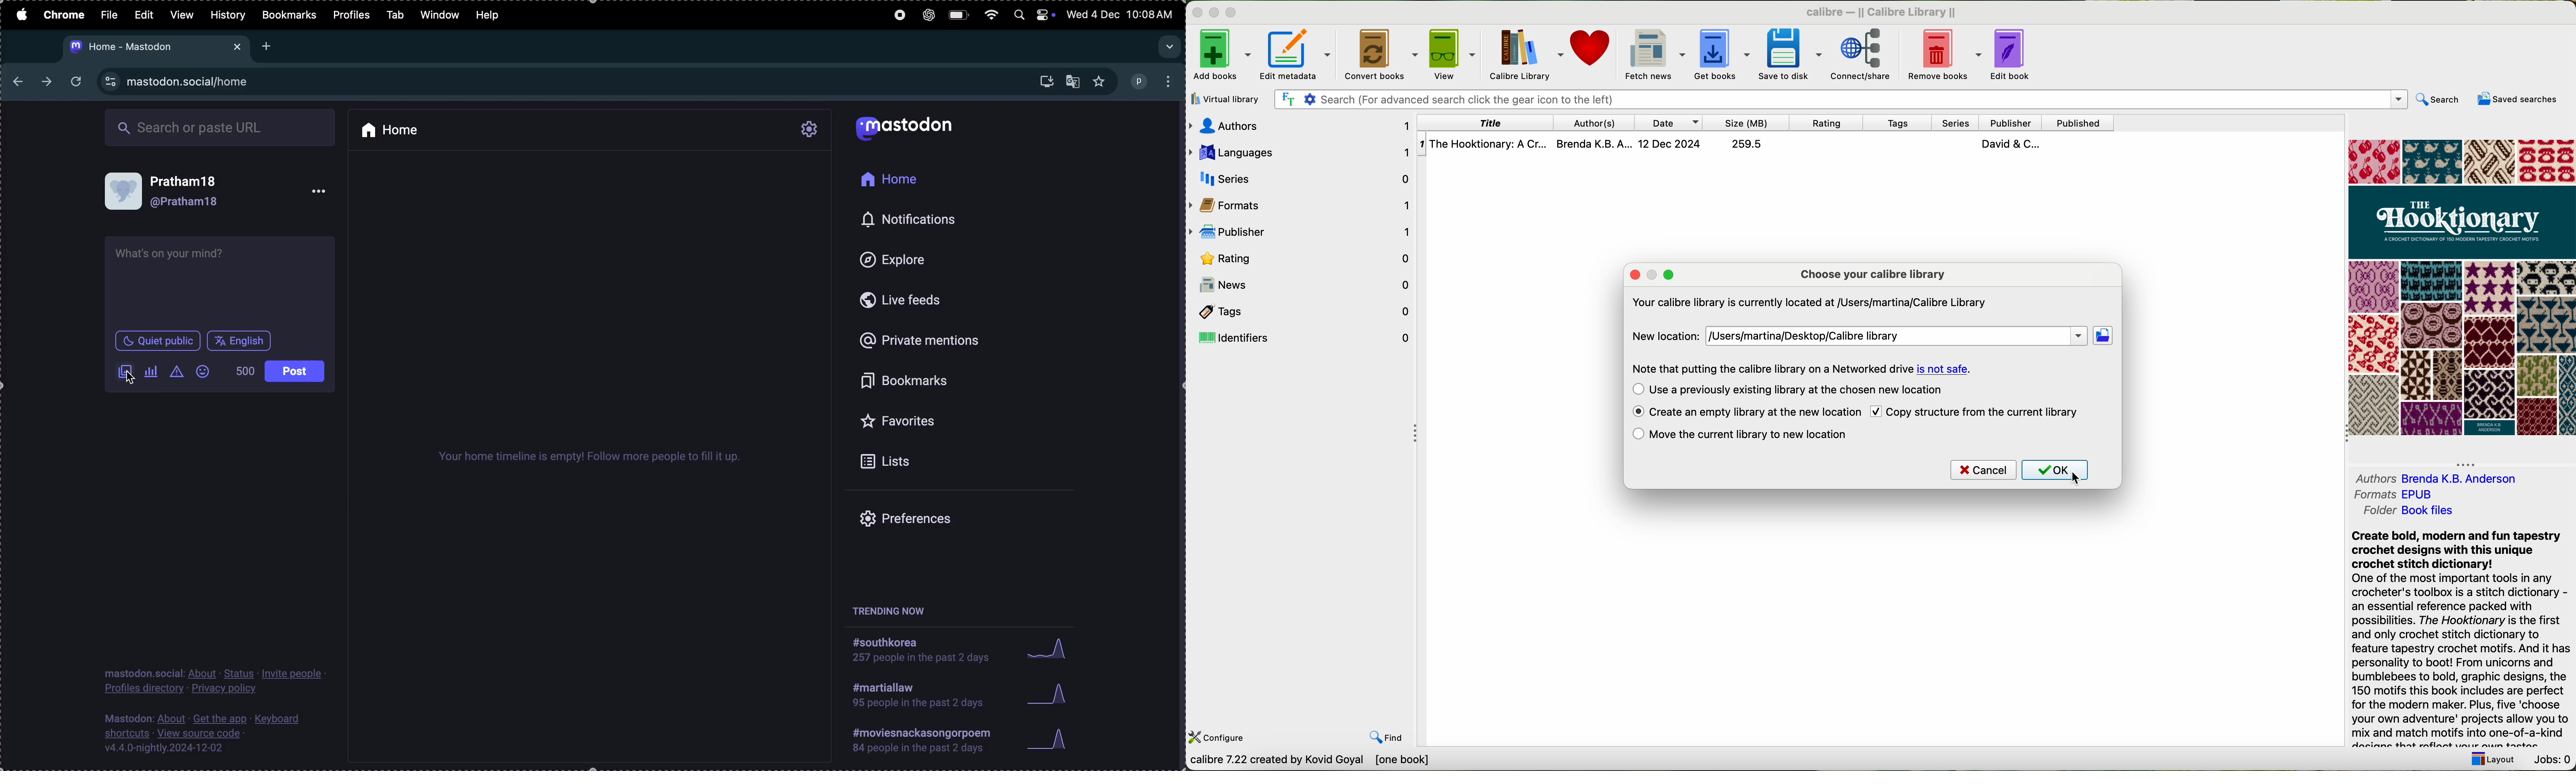  Describe the element at coordinates (1806, 366) in the screenshot. I see `Note that putting the calibre library on a Networked drive is not safe.` at that location.